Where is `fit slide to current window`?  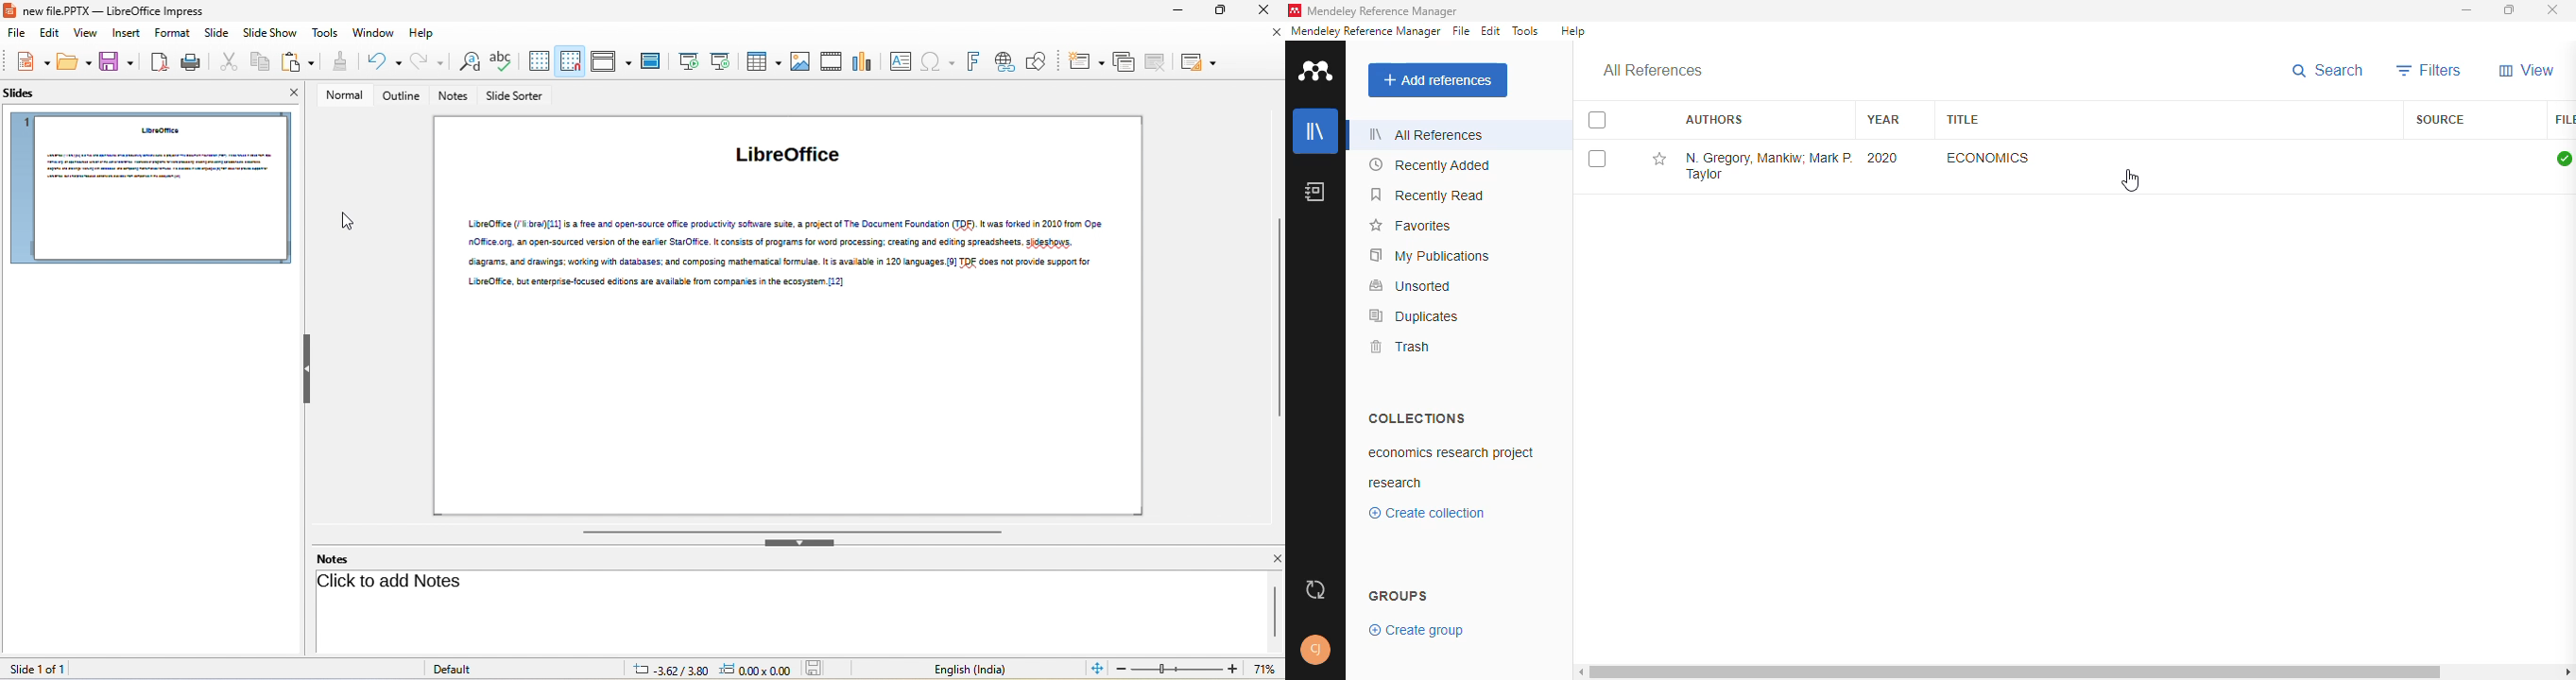
fit slide to current window is located at coordinates (1098, 670).